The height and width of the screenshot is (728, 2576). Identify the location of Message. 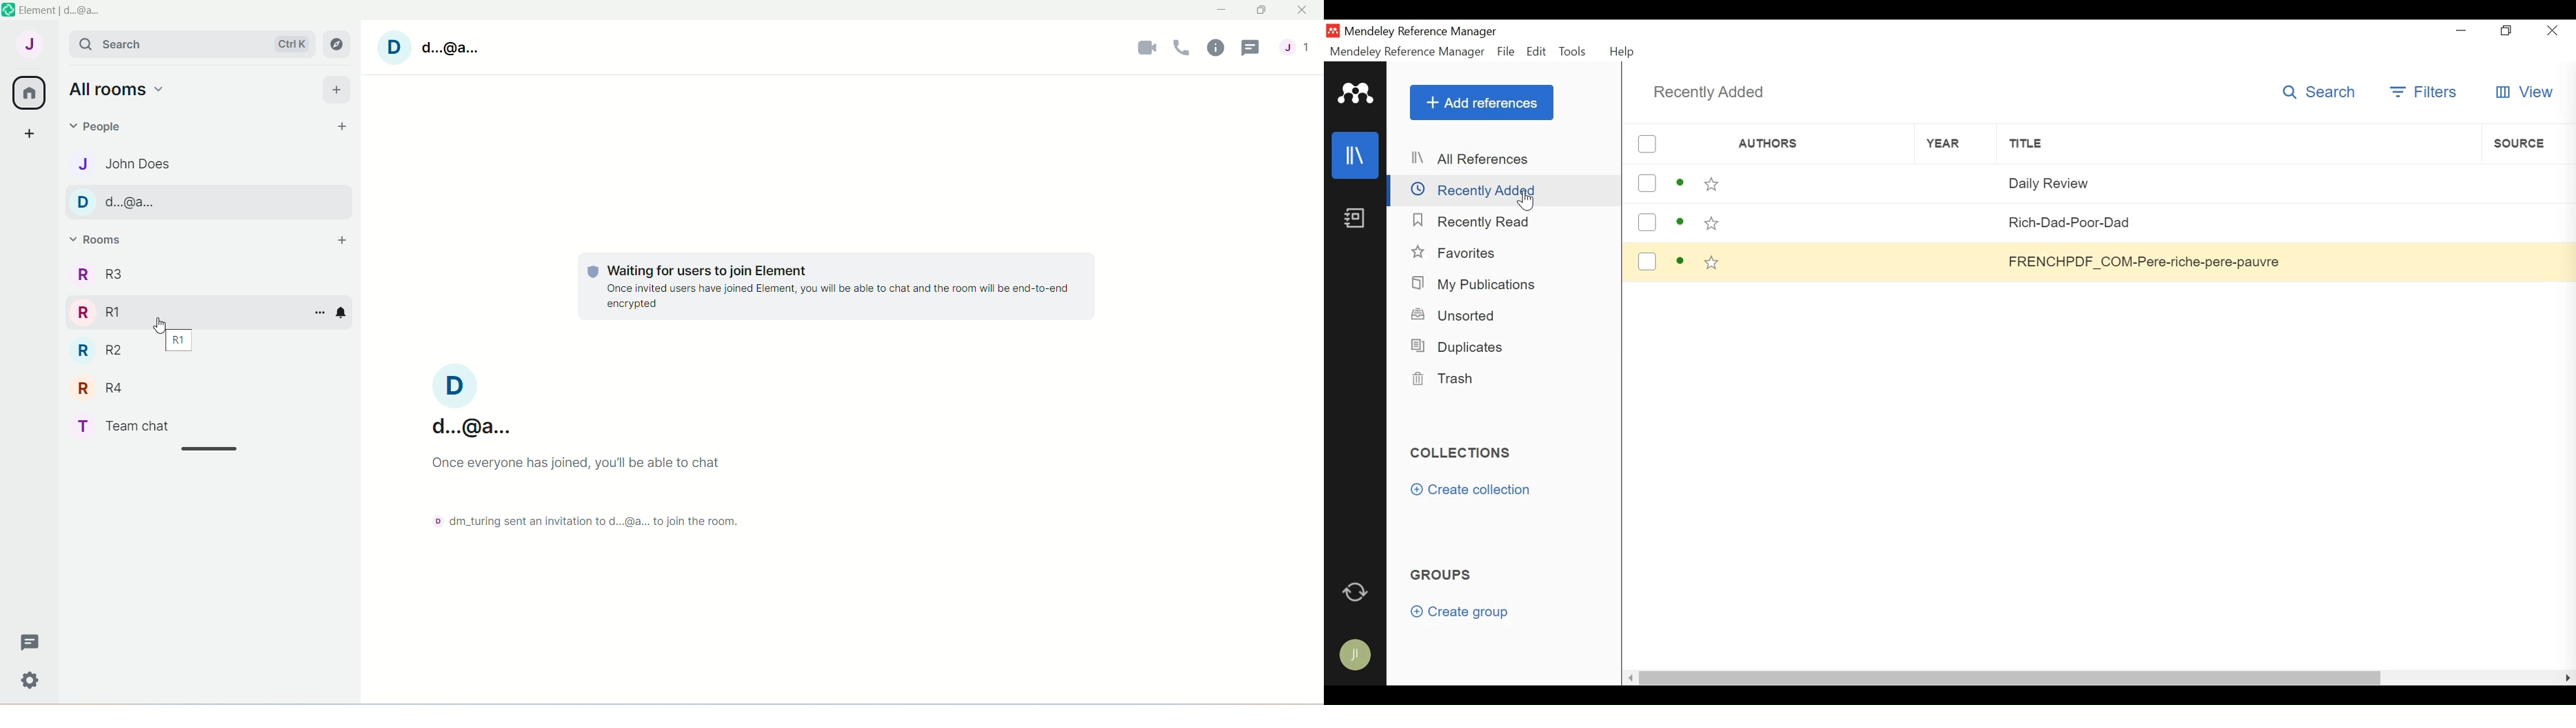
(32, 642).